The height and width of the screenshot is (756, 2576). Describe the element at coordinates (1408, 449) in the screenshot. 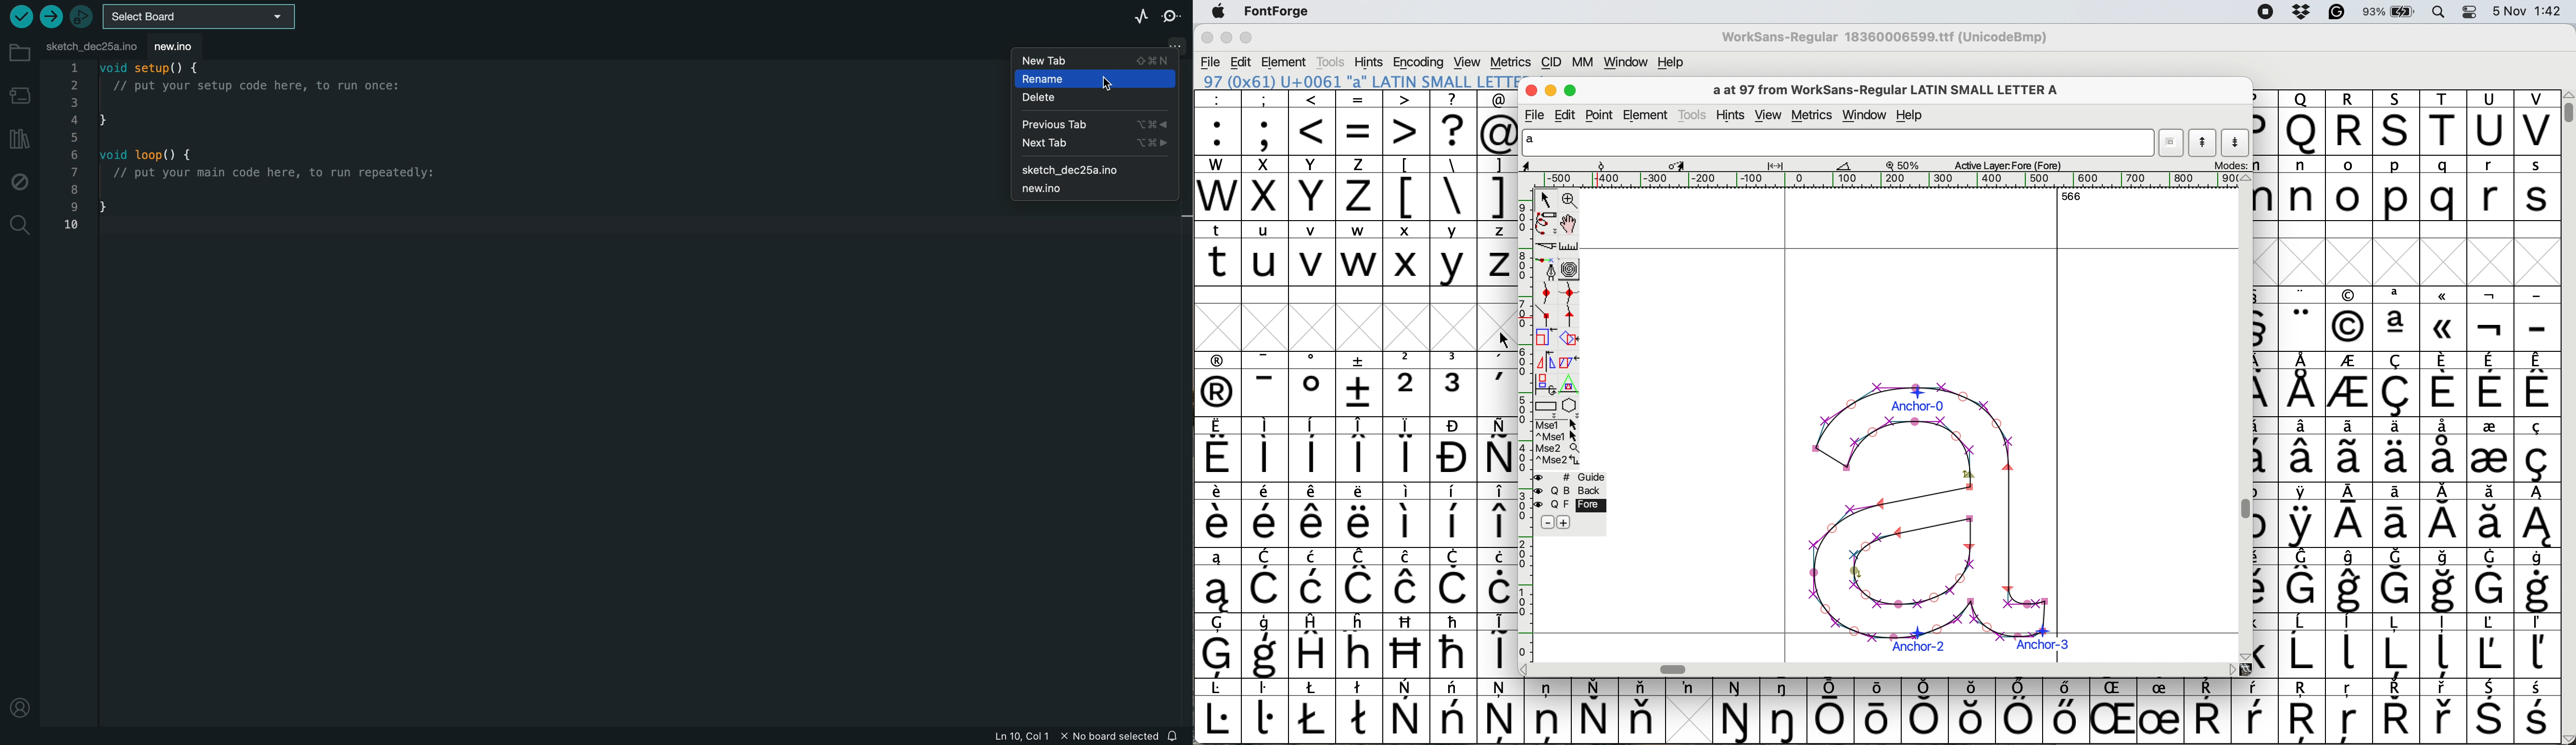

I see `symbol` at that location.